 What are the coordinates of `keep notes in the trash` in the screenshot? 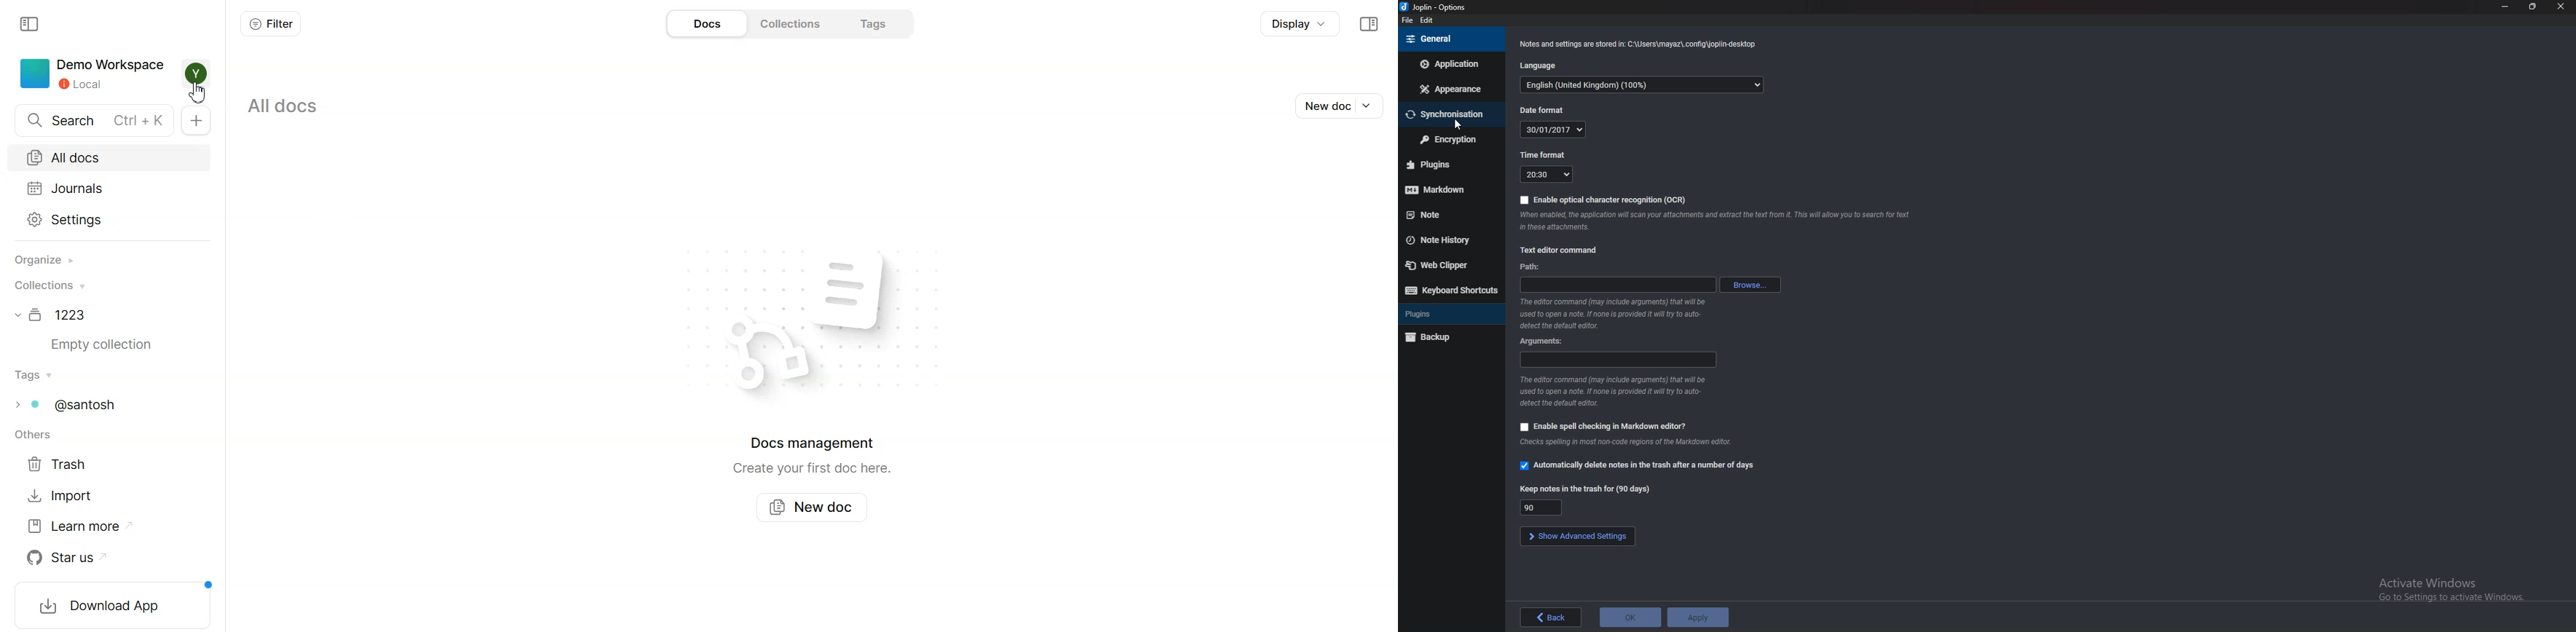 It's located at (1585, 489).